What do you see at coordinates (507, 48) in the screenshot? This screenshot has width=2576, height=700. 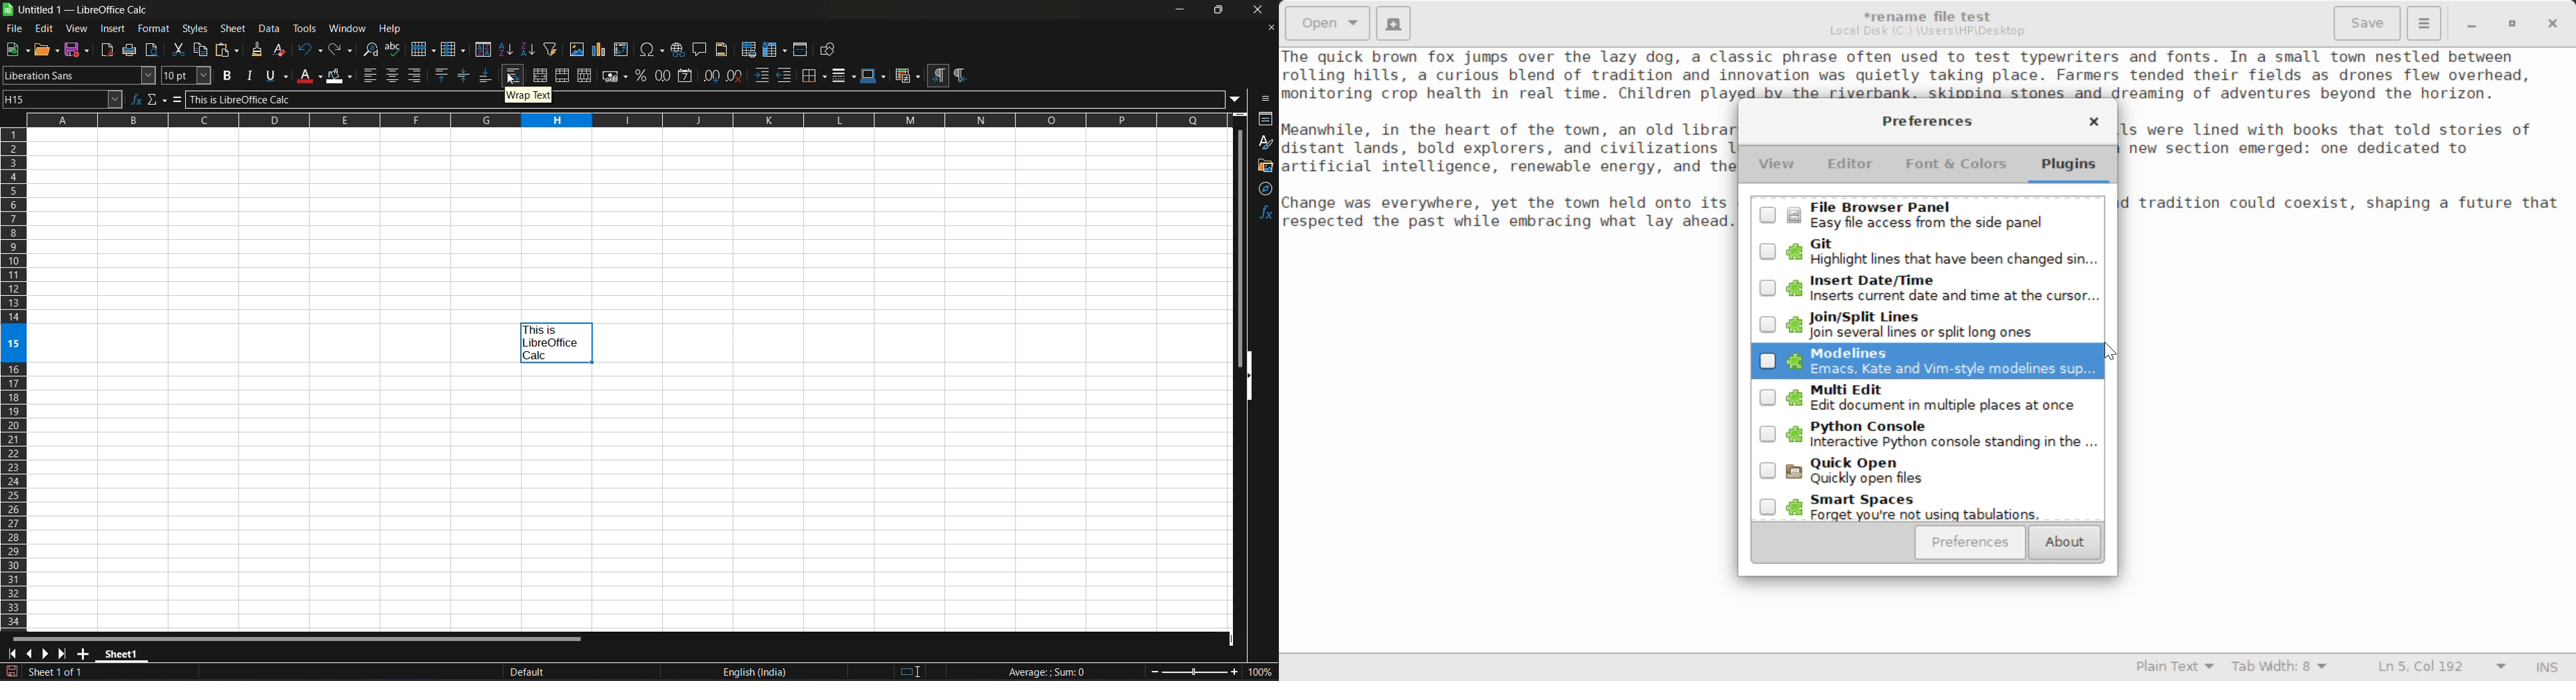 I see `sort ascending` at bounding box center [507, 48].